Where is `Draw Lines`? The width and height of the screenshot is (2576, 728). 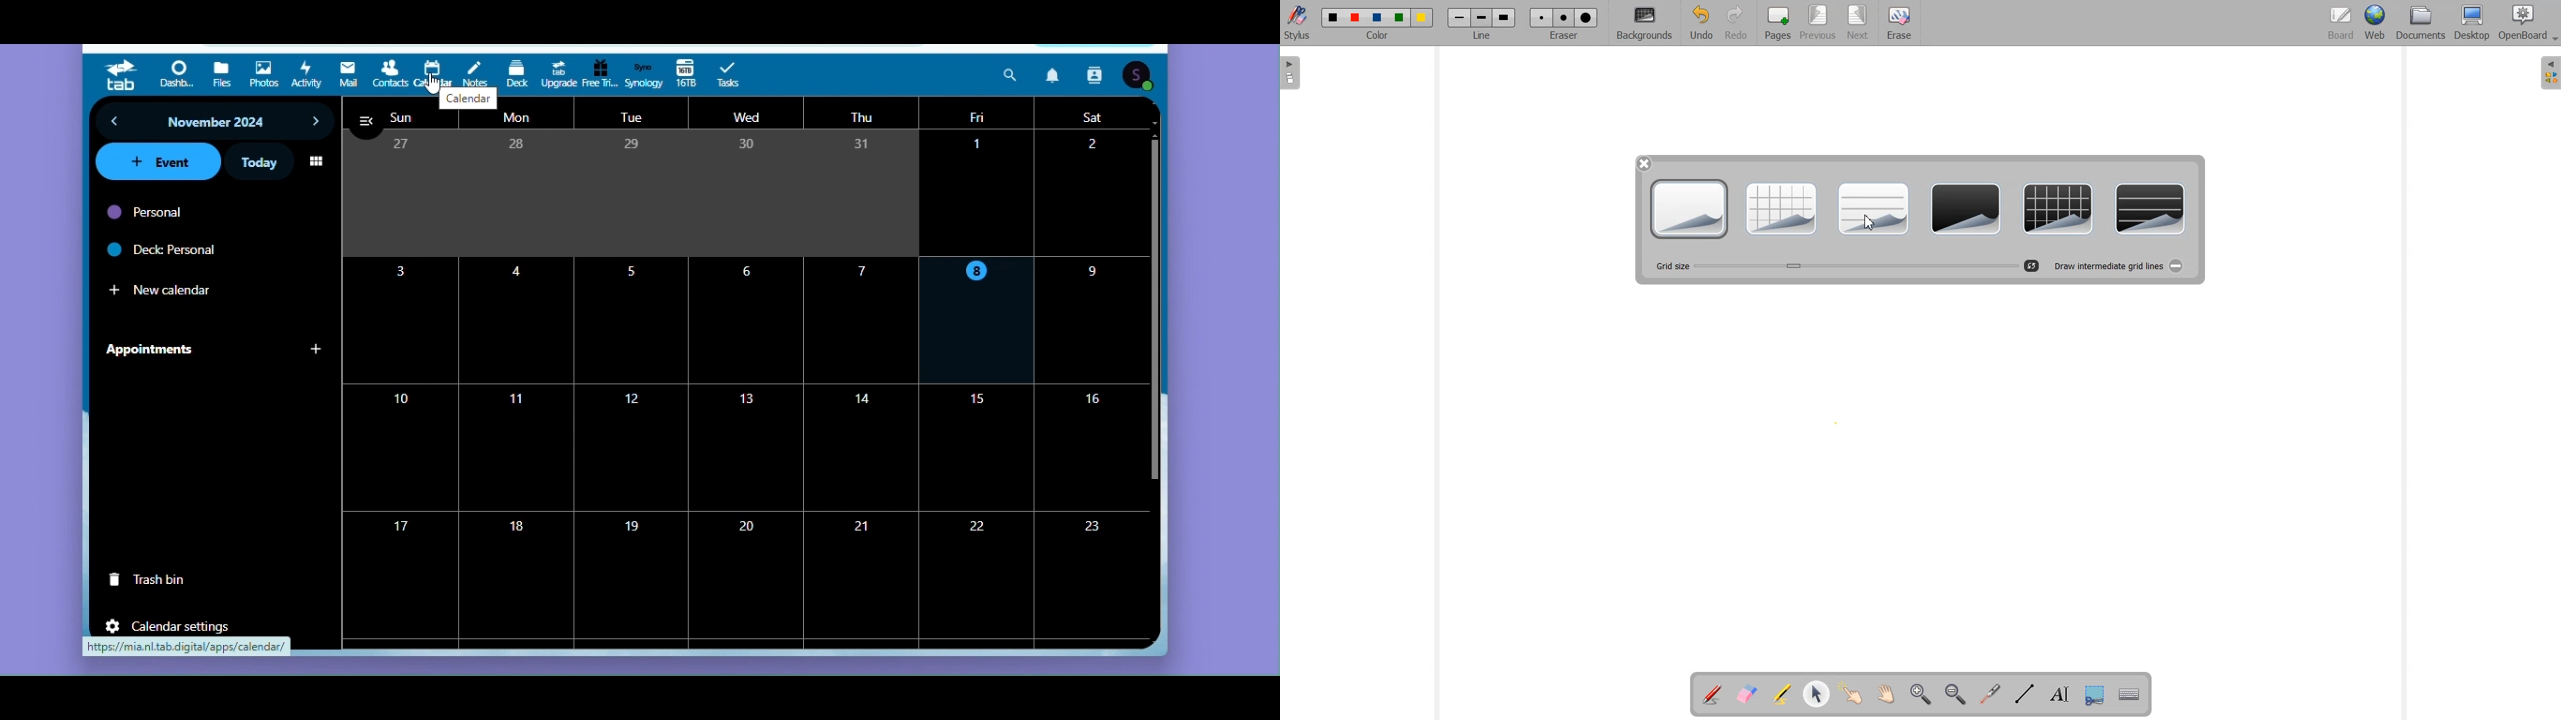 Draw Lines is located at coordinates (2024, 695).